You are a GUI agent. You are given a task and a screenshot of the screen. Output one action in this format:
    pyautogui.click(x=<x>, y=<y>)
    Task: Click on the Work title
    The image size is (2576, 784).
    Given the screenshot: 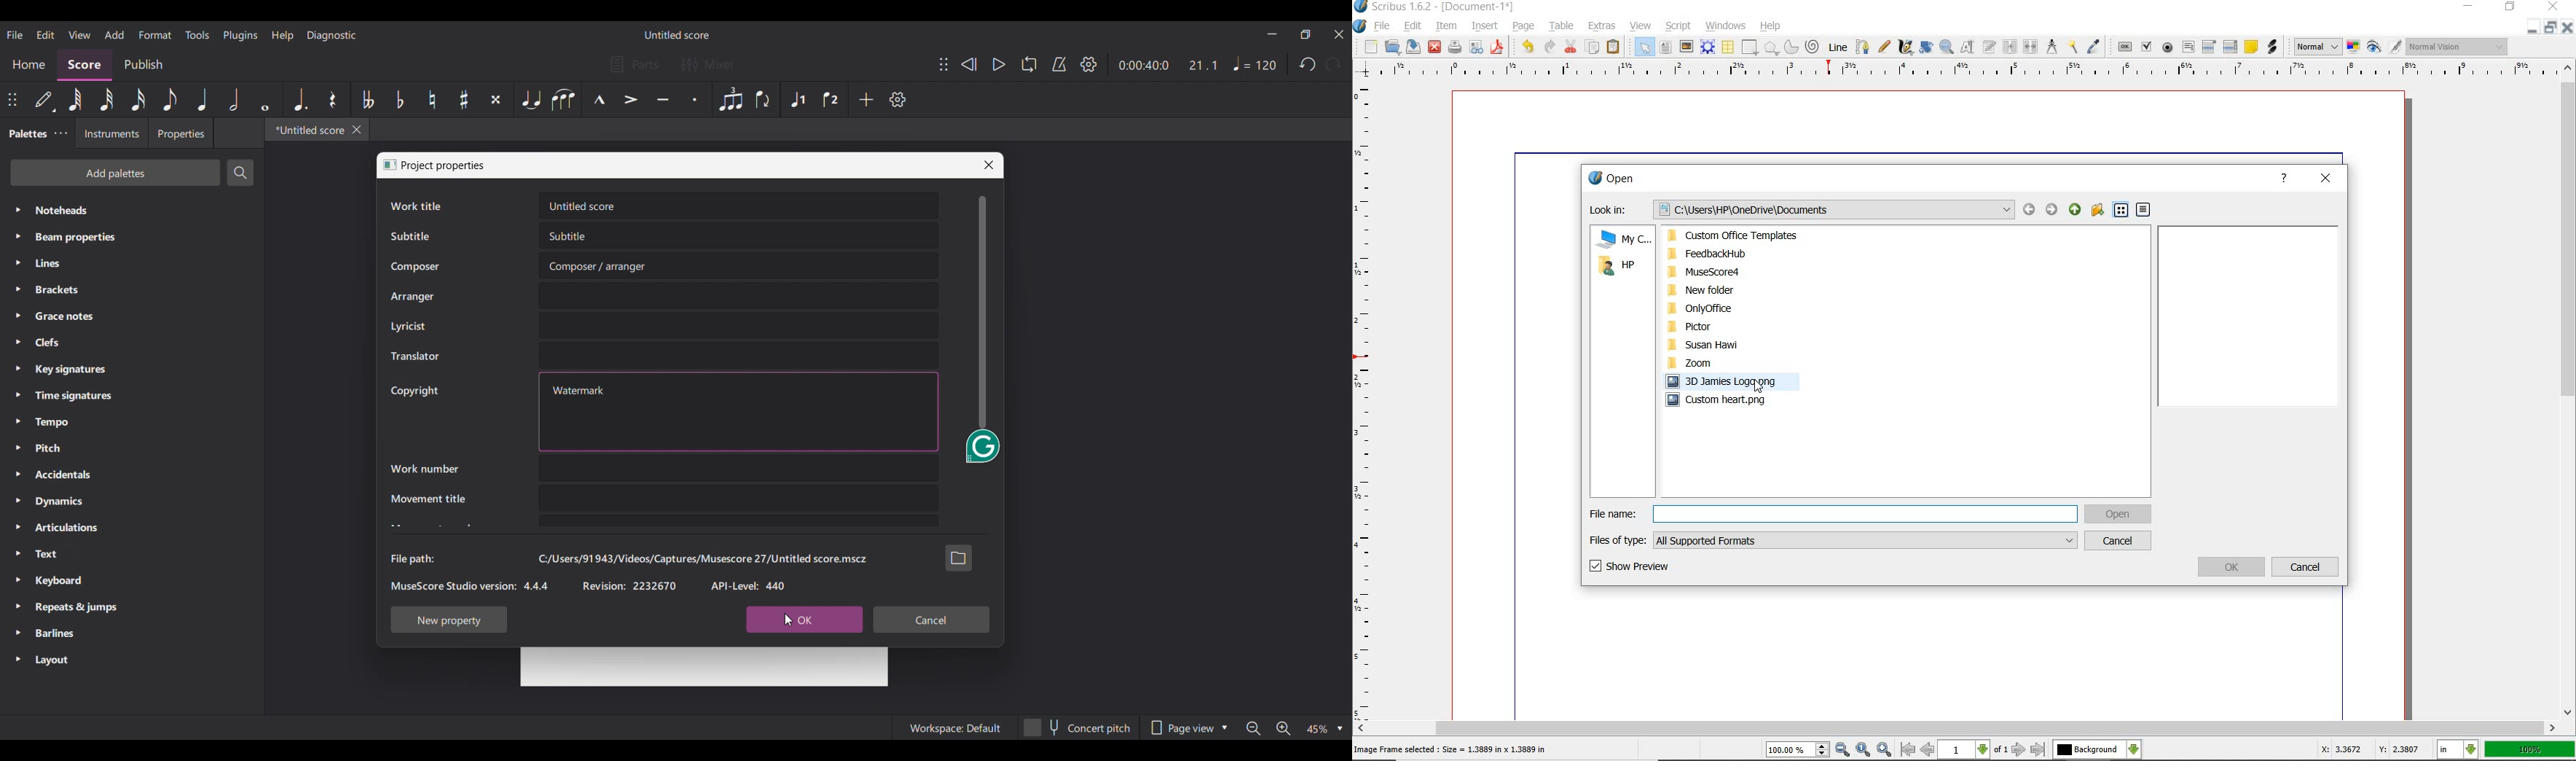 What is the action you would take?
    pyautogui.click(x=415, y=206)
    